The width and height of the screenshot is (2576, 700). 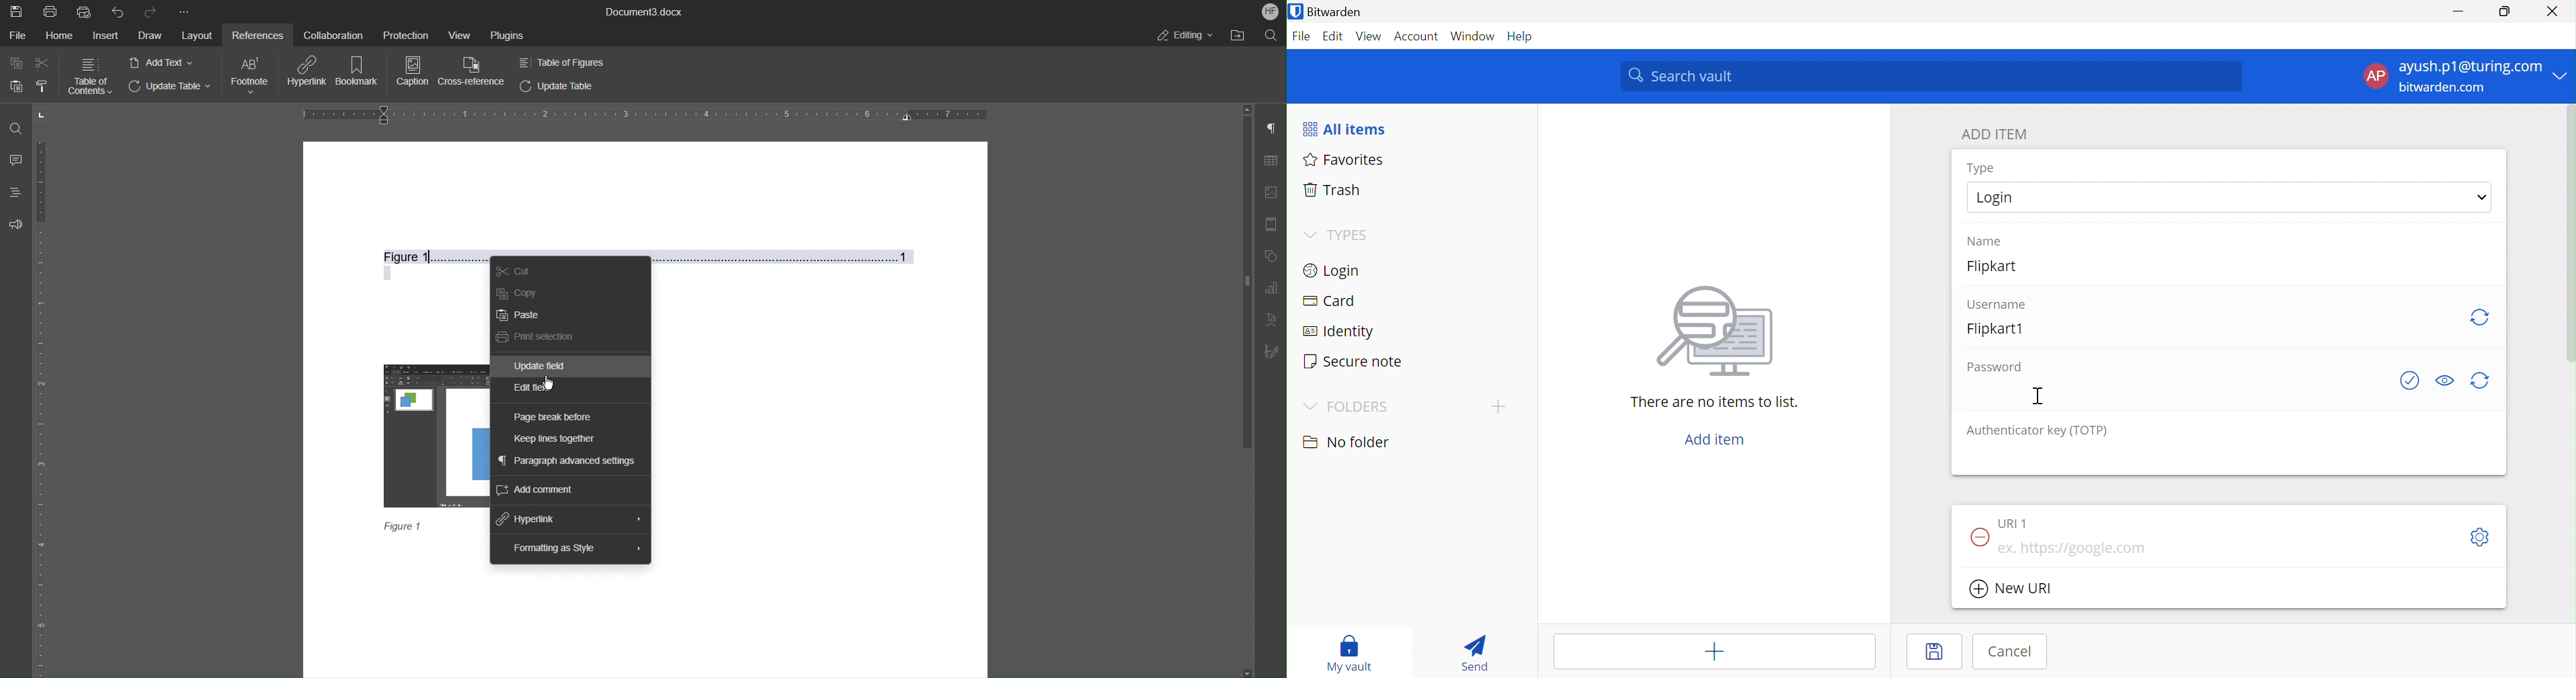 I want to click on Insert, so click(x=105, y=36).